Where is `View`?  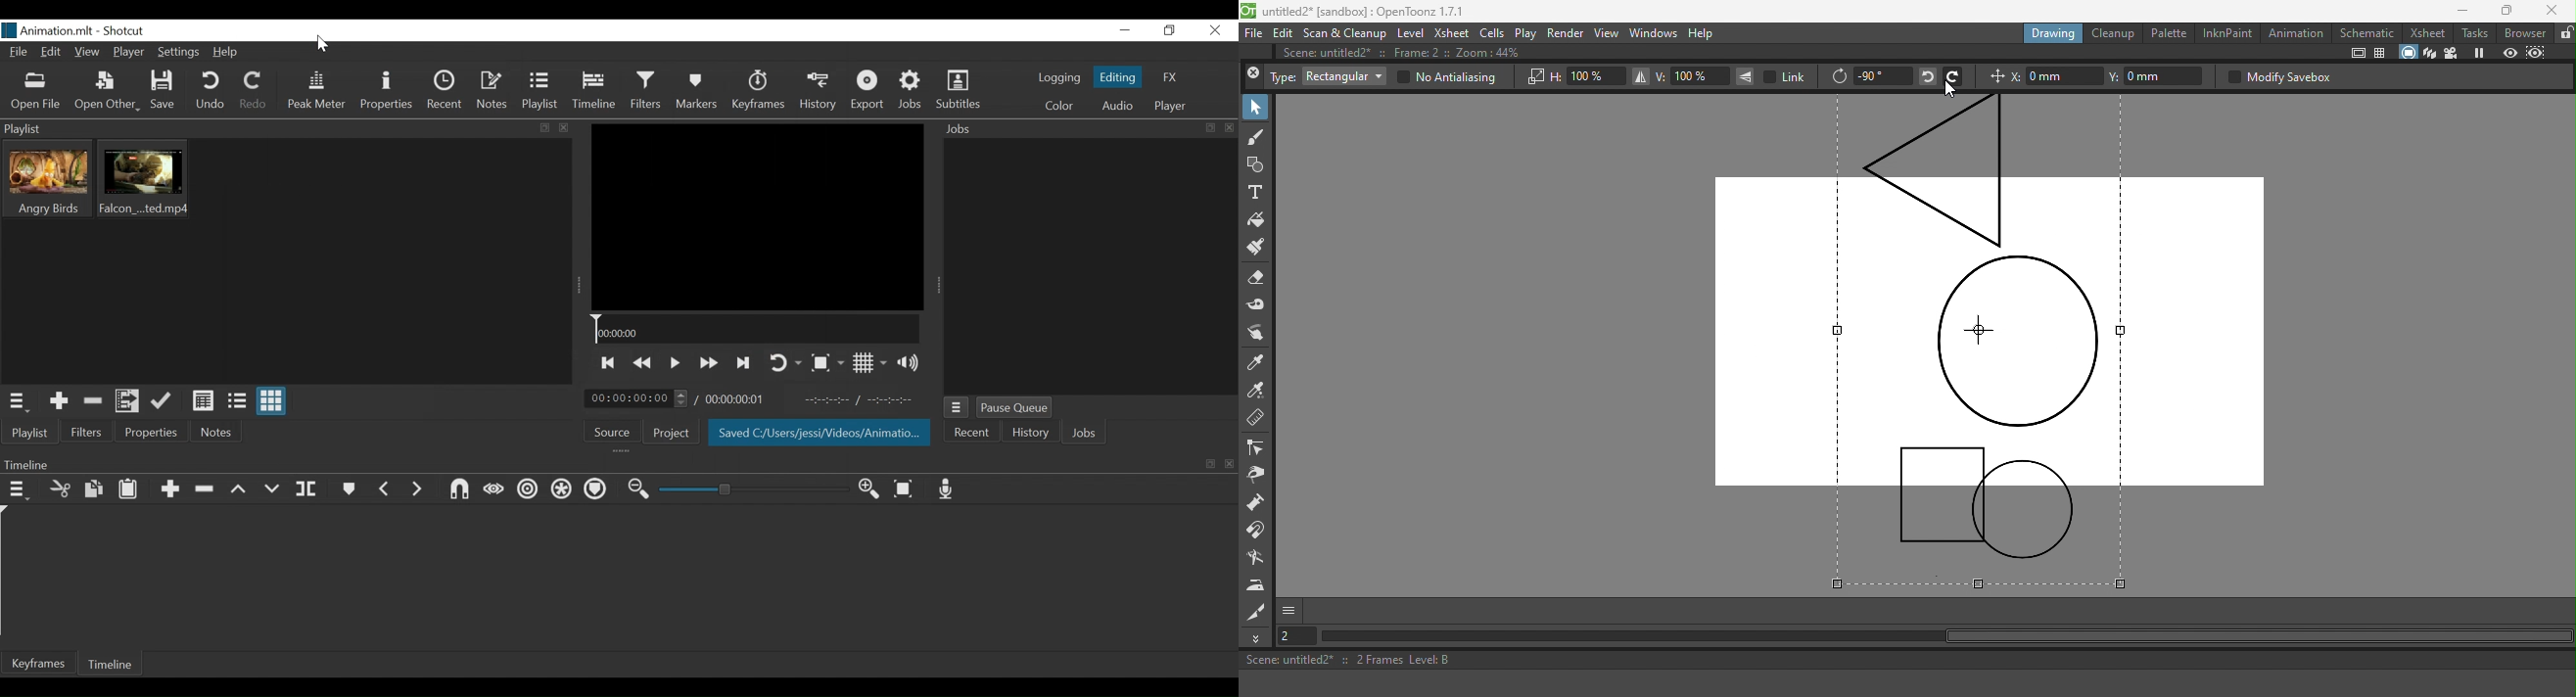 View is located at coordinates (87, 54).